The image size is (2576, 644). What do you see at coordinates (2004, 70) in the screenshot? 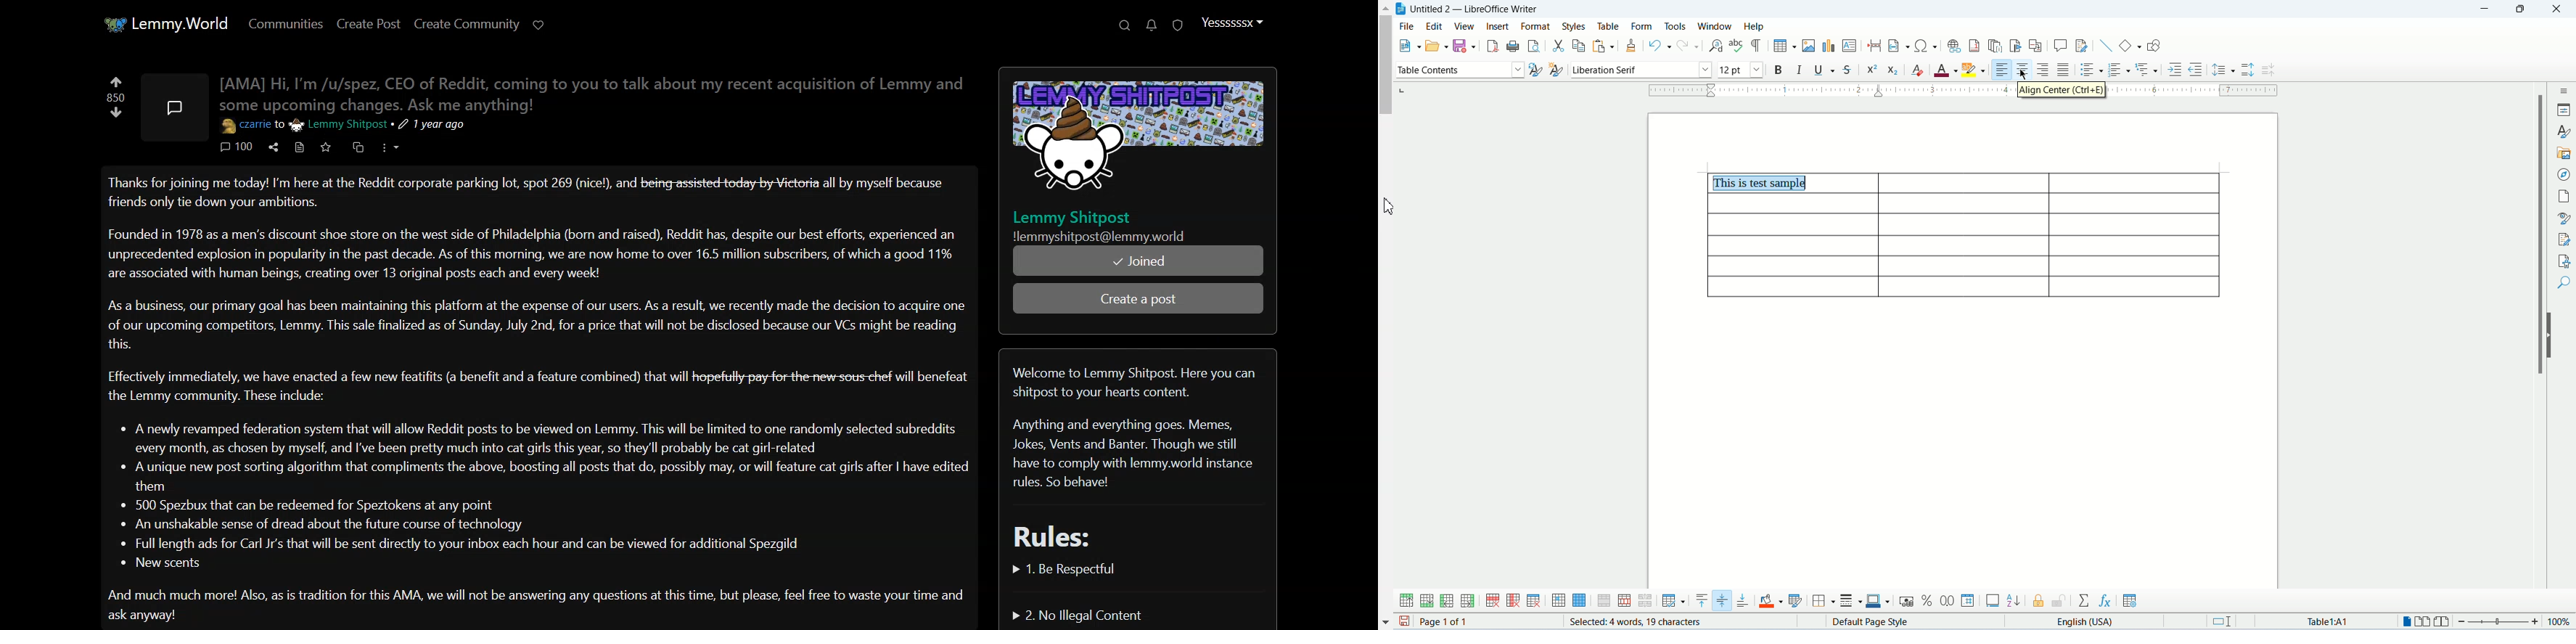
I see `align left` at bounding box center [2004, 70].